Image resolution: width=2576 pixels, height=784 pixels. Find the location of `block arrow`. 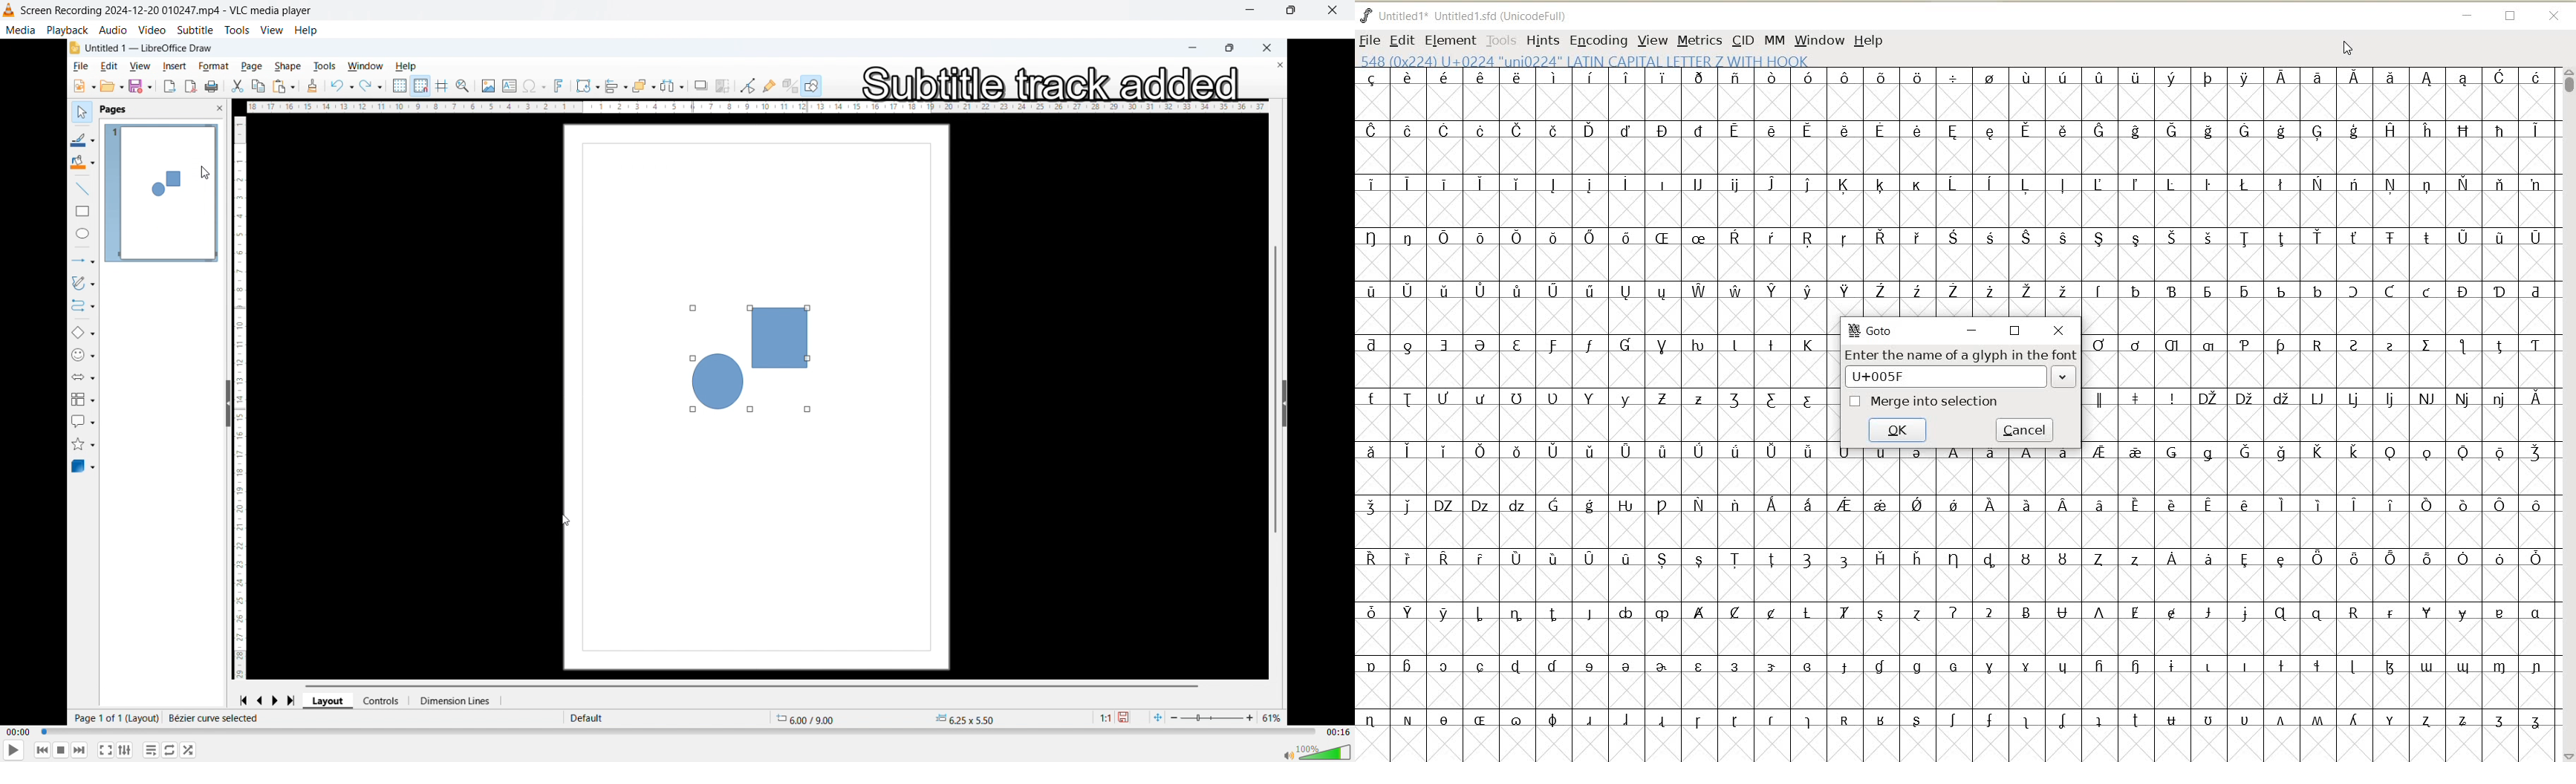

block arrow is located at coordinates (88, 377).